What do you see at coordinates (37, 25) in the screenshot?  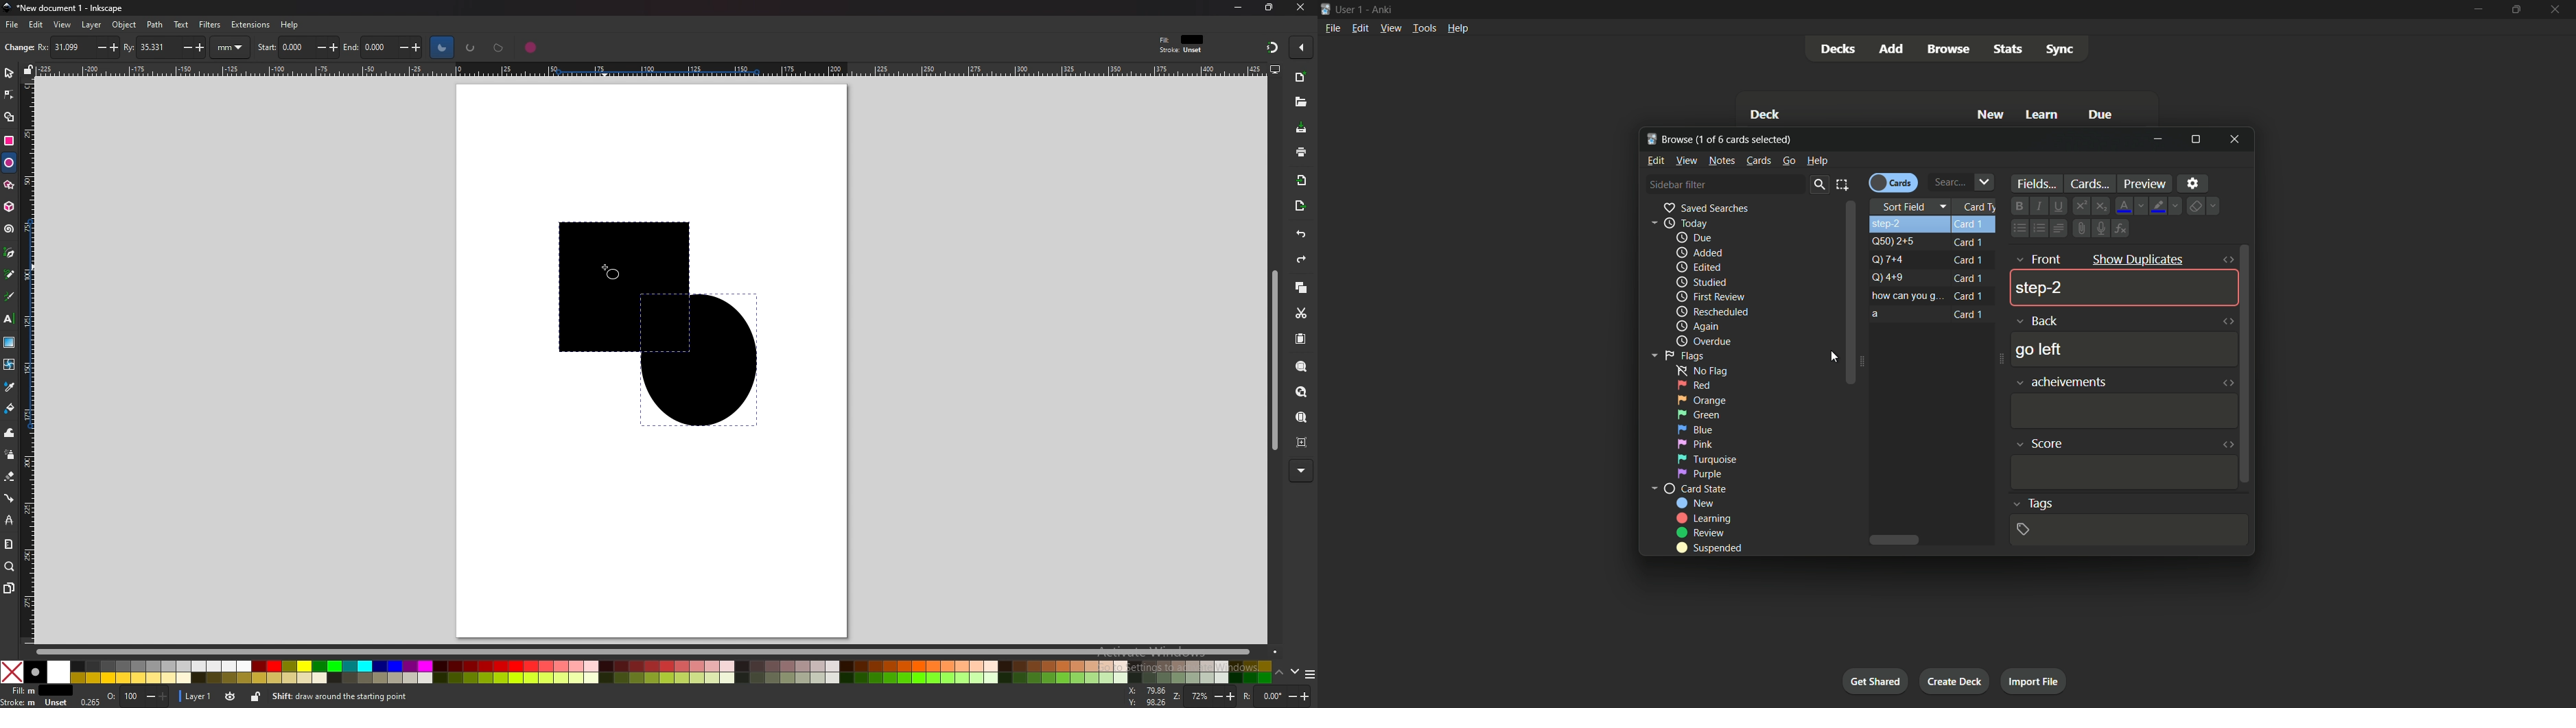 I see `edit` at bounding box center [37, 25].